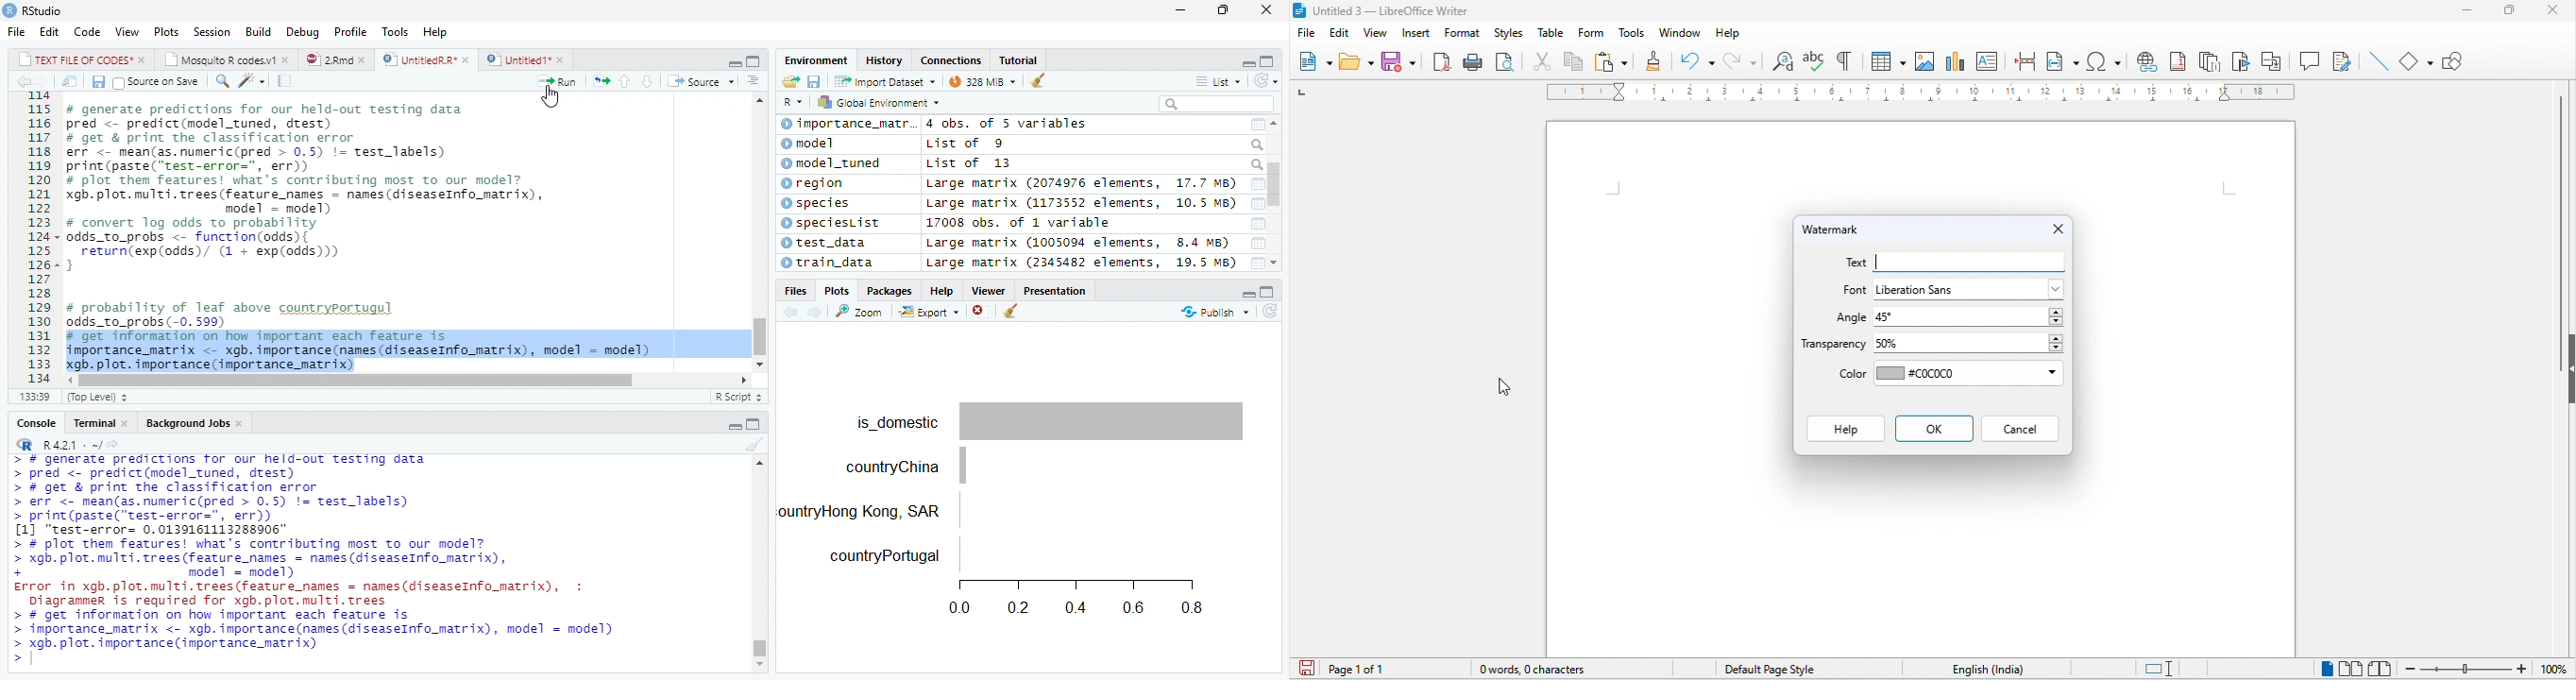 Image resolution: width=2576 pixels, height=700 pixels. Describe the element at coordinates (756, 422) in the screenshot. I see `Maximize` at that location.